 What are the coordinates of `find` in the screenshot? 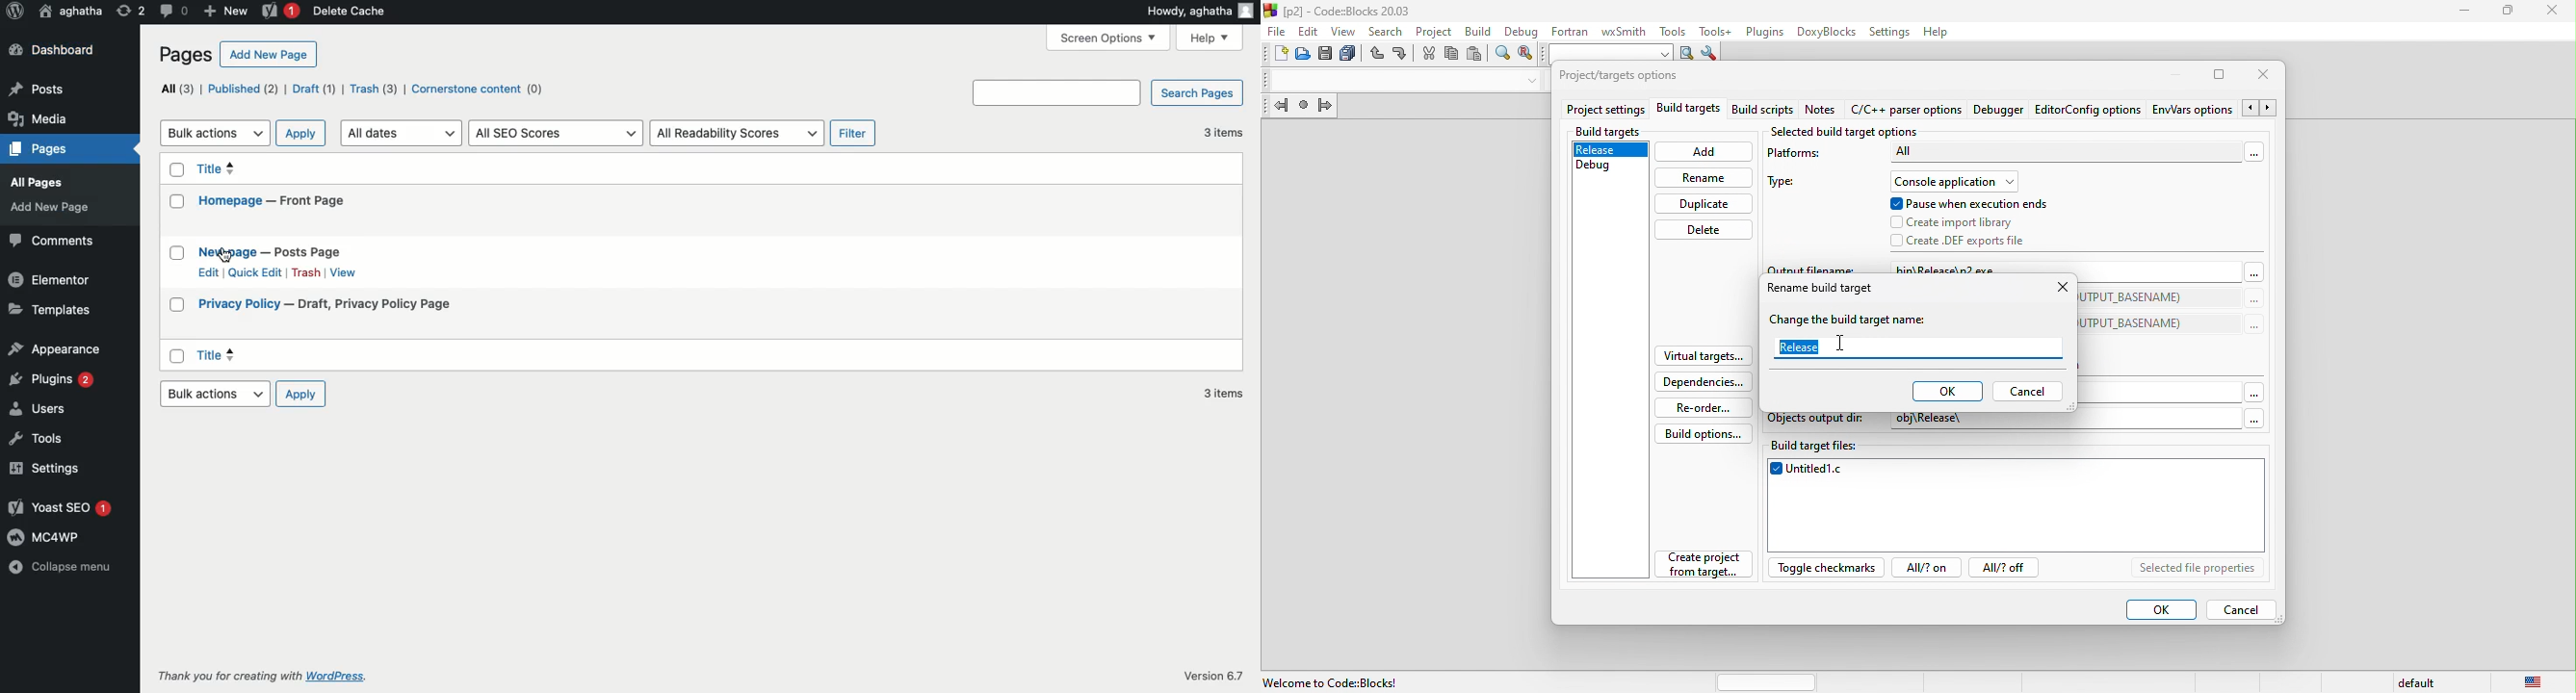 It's located at (1503, 56).